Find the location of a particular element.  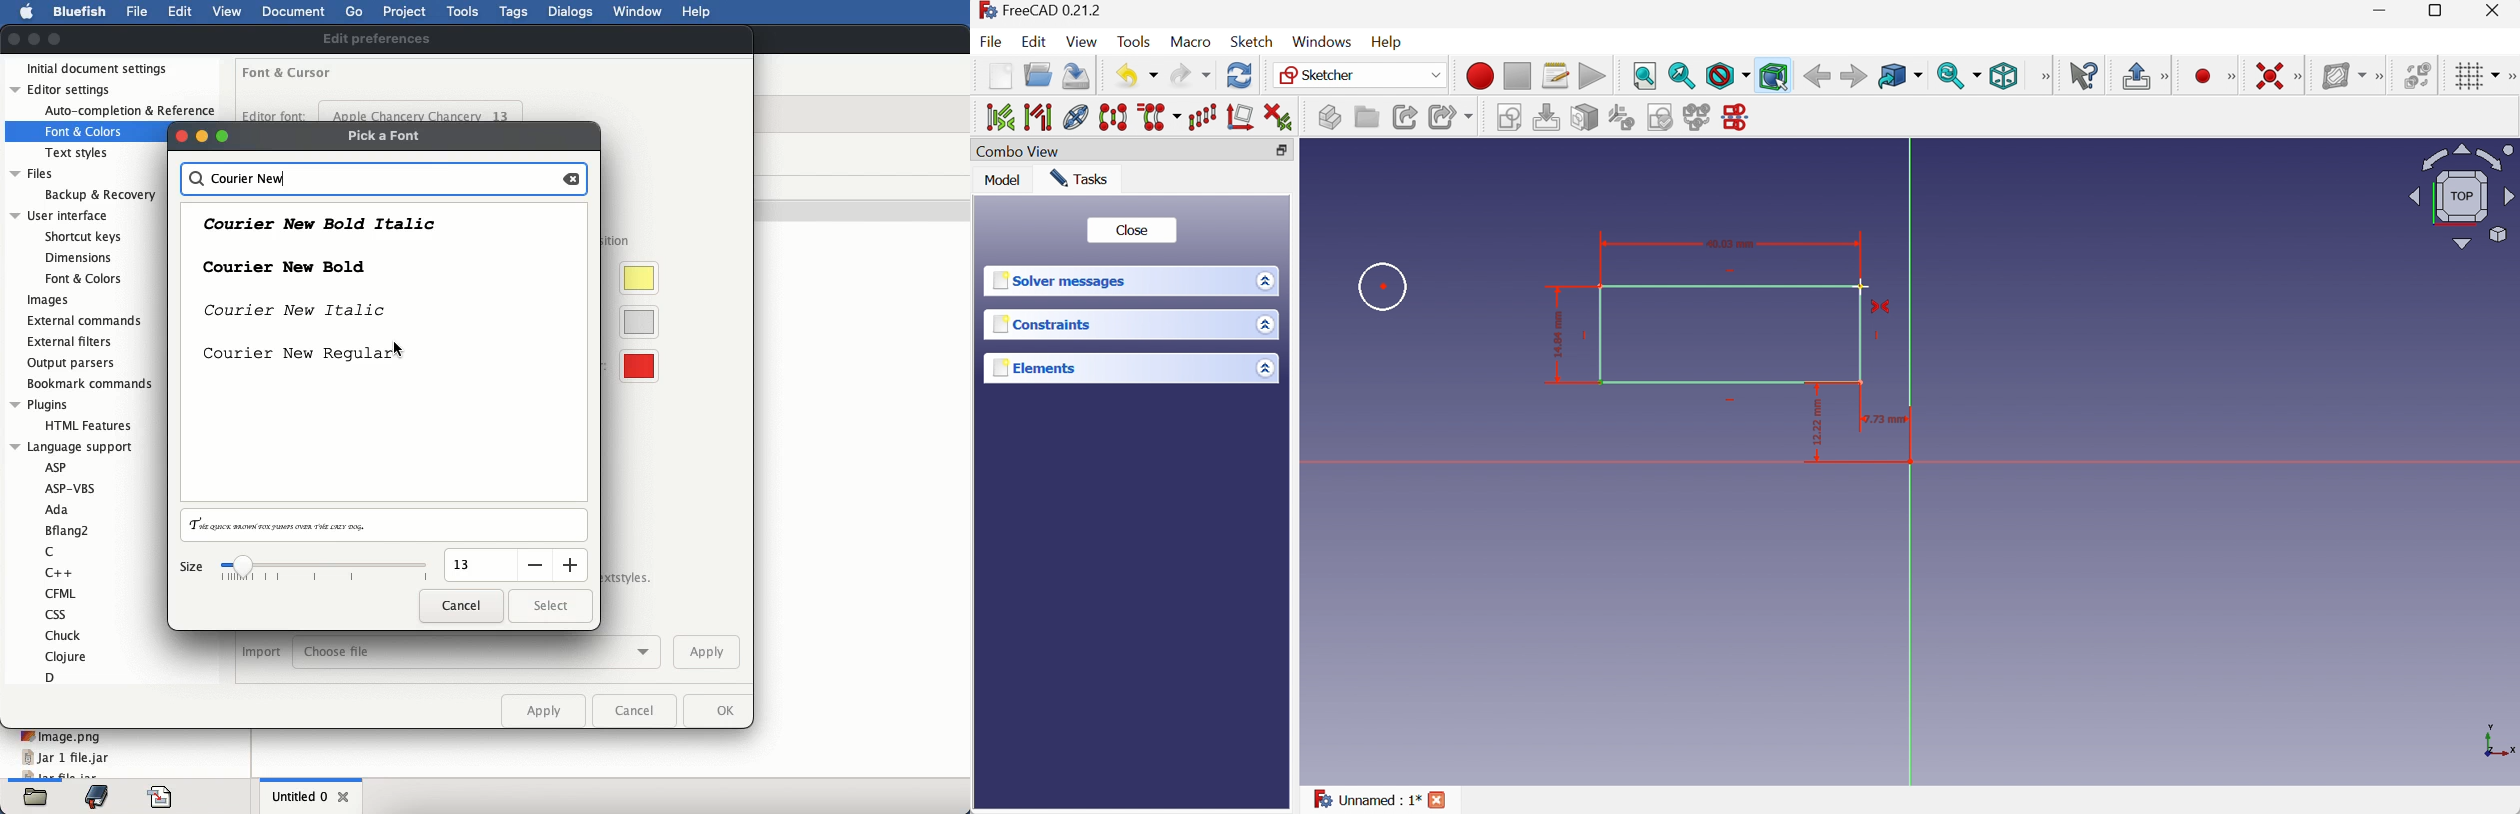

Help is located at coordinates (1388, 43).